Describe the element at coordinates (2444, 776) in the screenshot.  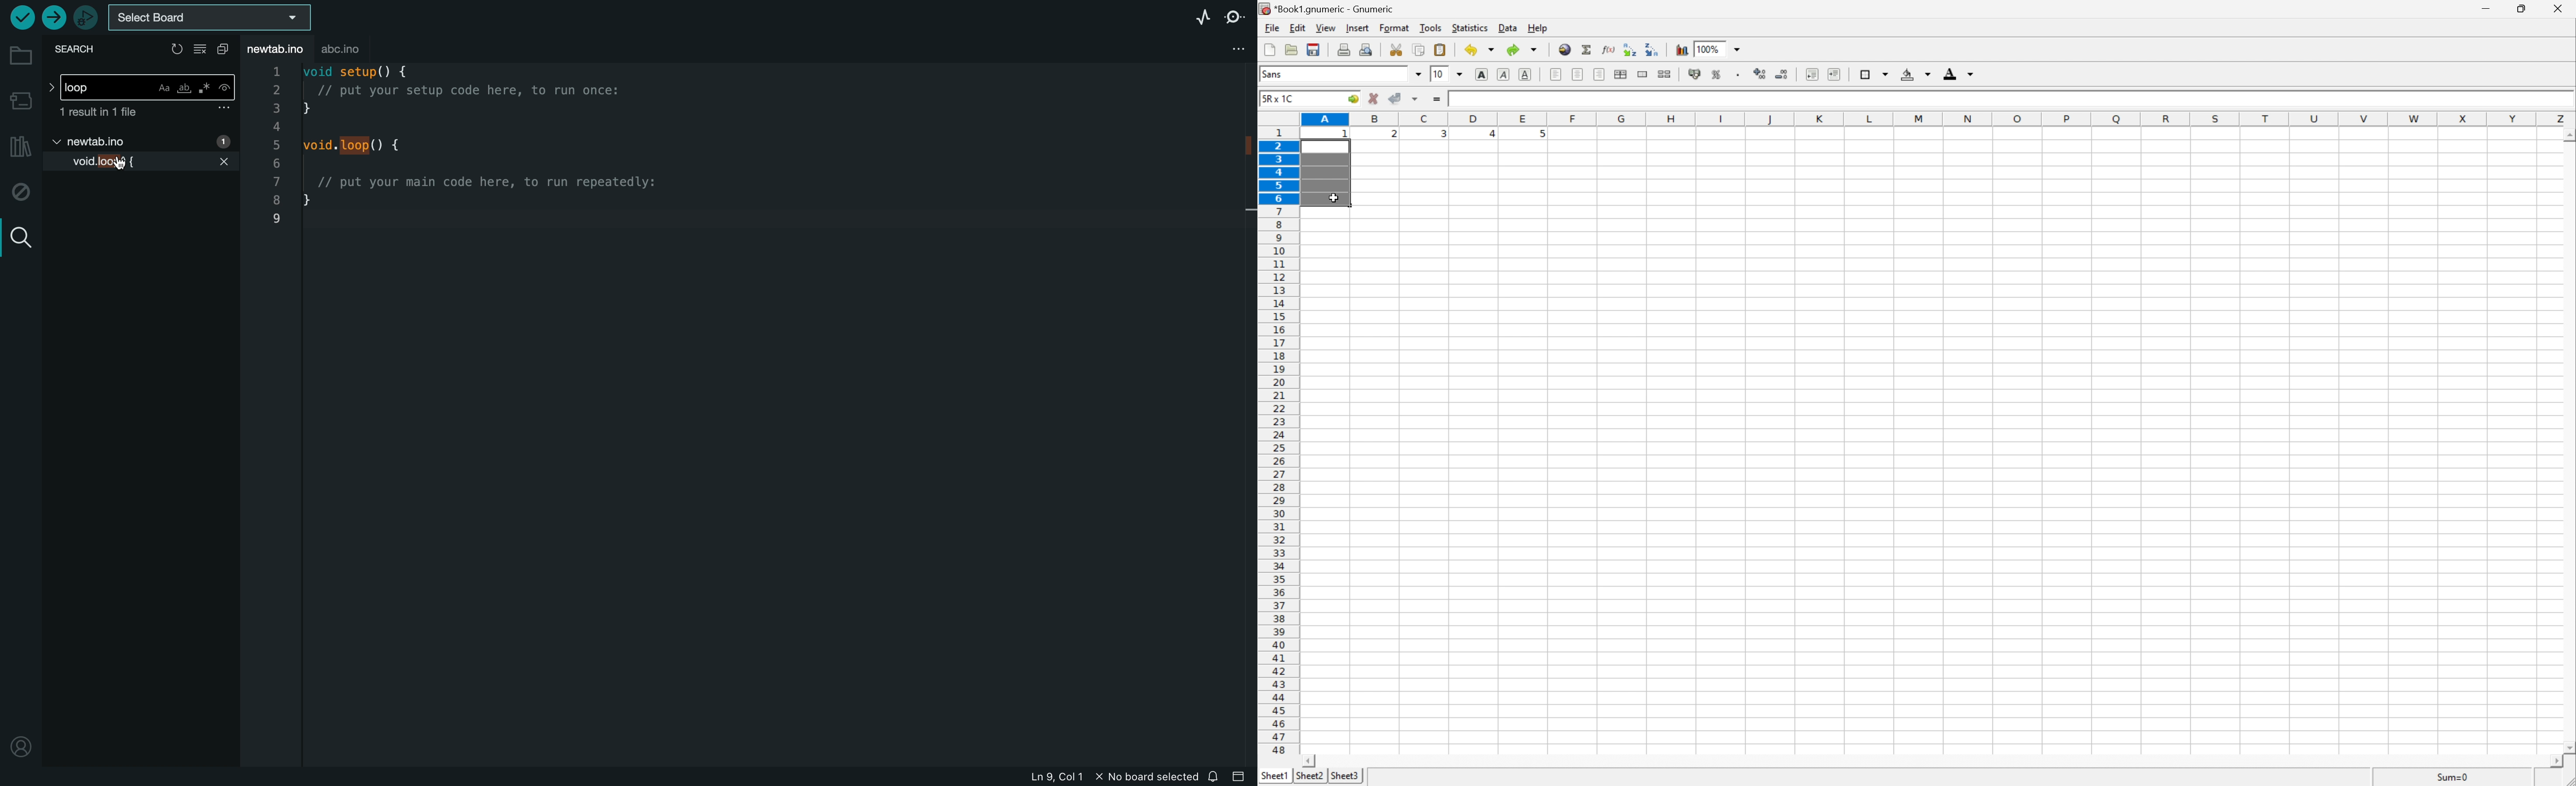
I see `sum=0` at that location.